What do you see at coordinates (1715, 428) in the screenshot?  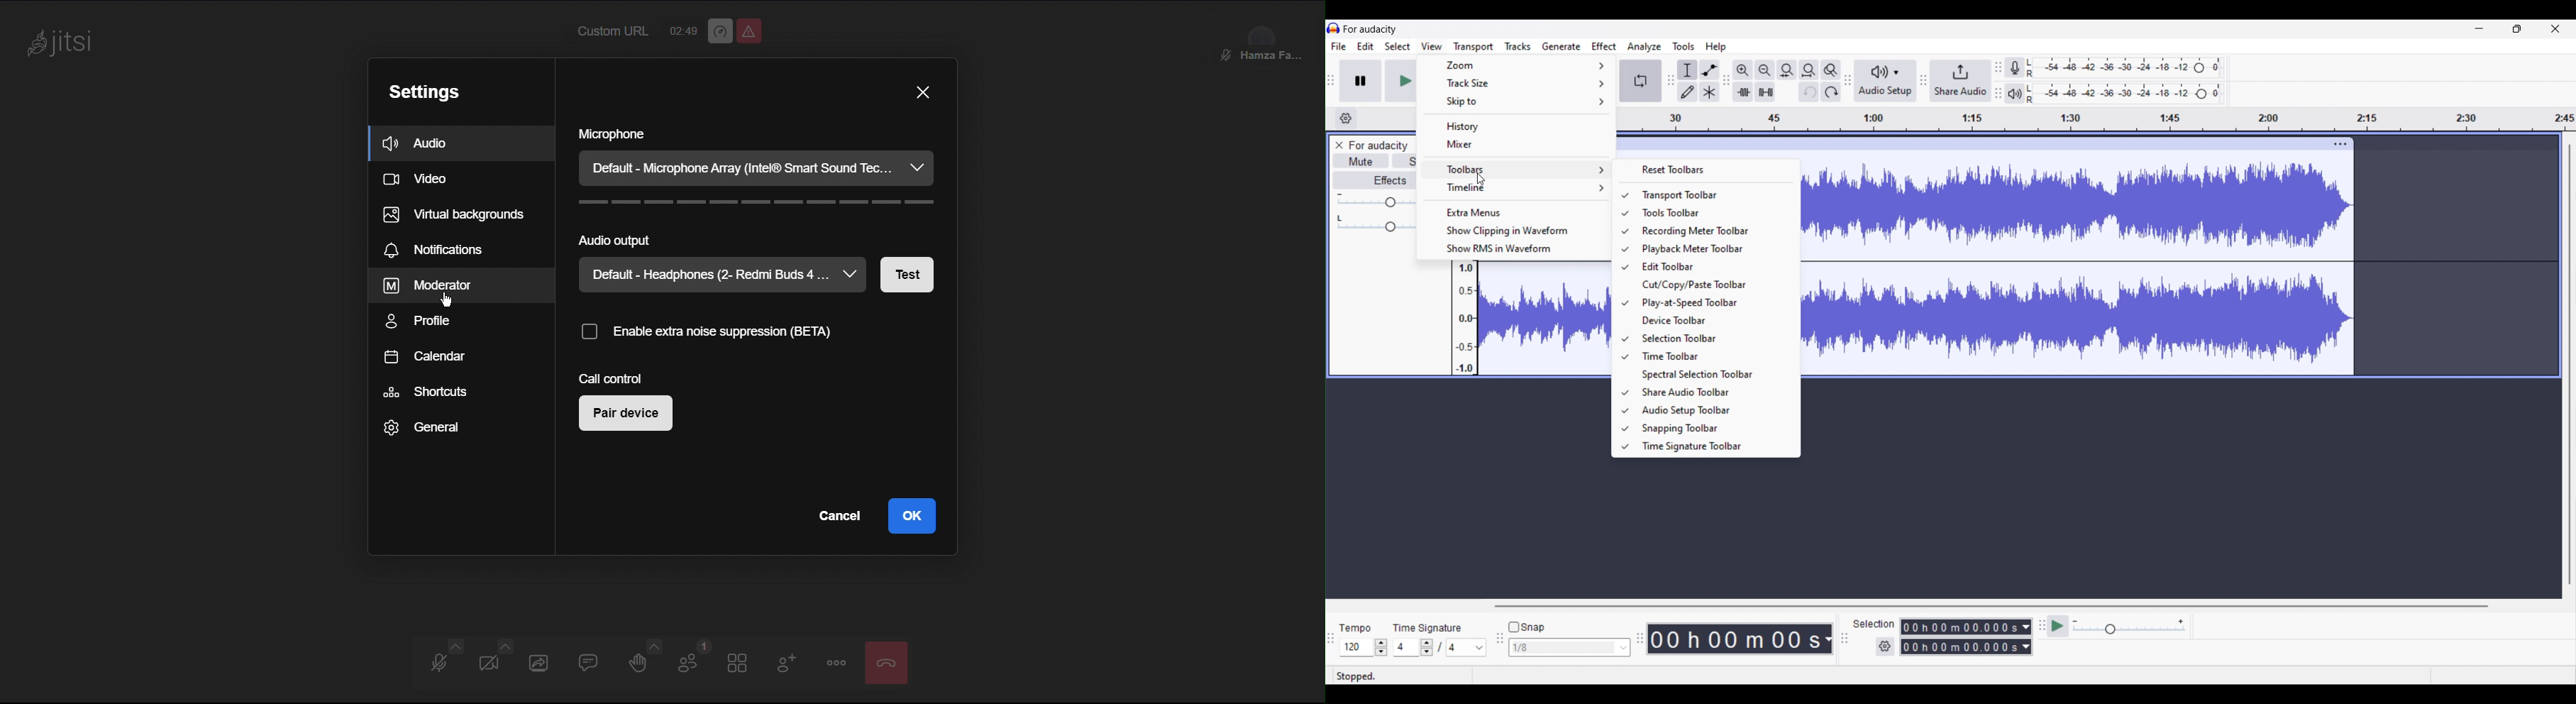 I see `Snapping toolbar` at bounding box center [1715, 428].